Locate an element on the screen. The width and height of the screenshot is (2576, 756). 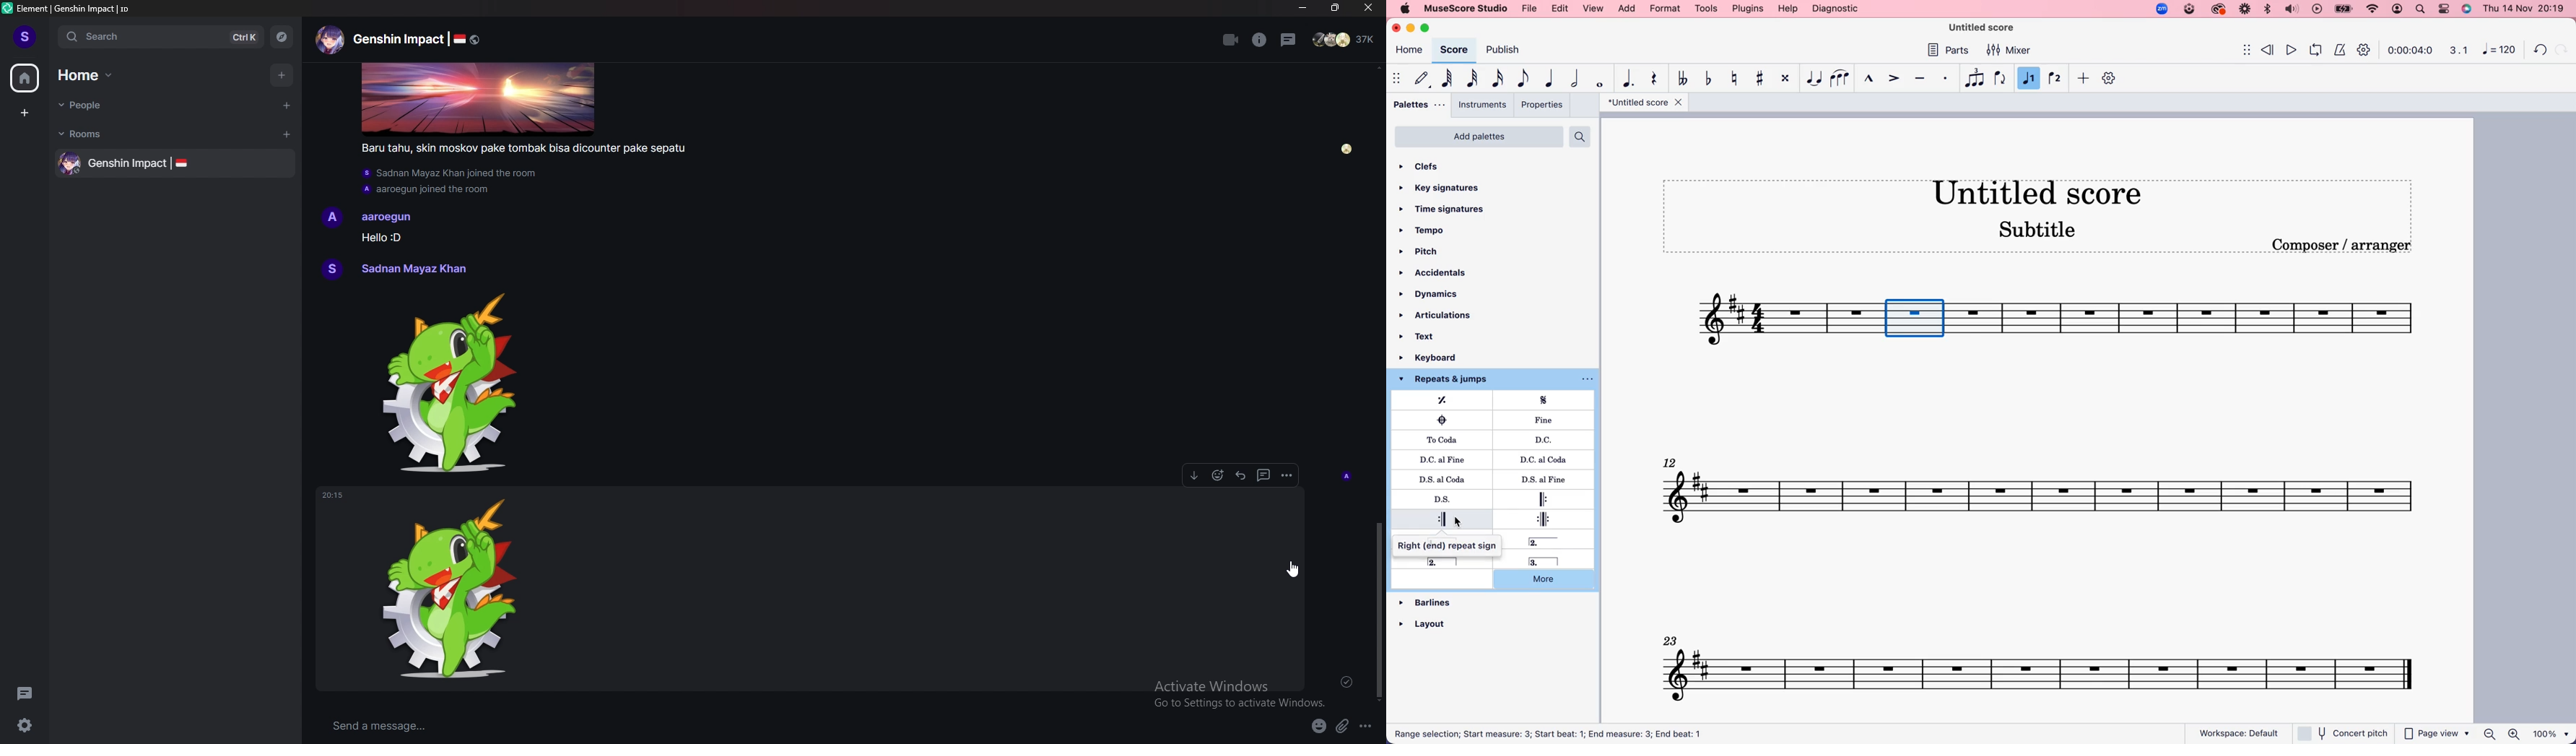
repeat last measure is located at coordinates (1448, 400).